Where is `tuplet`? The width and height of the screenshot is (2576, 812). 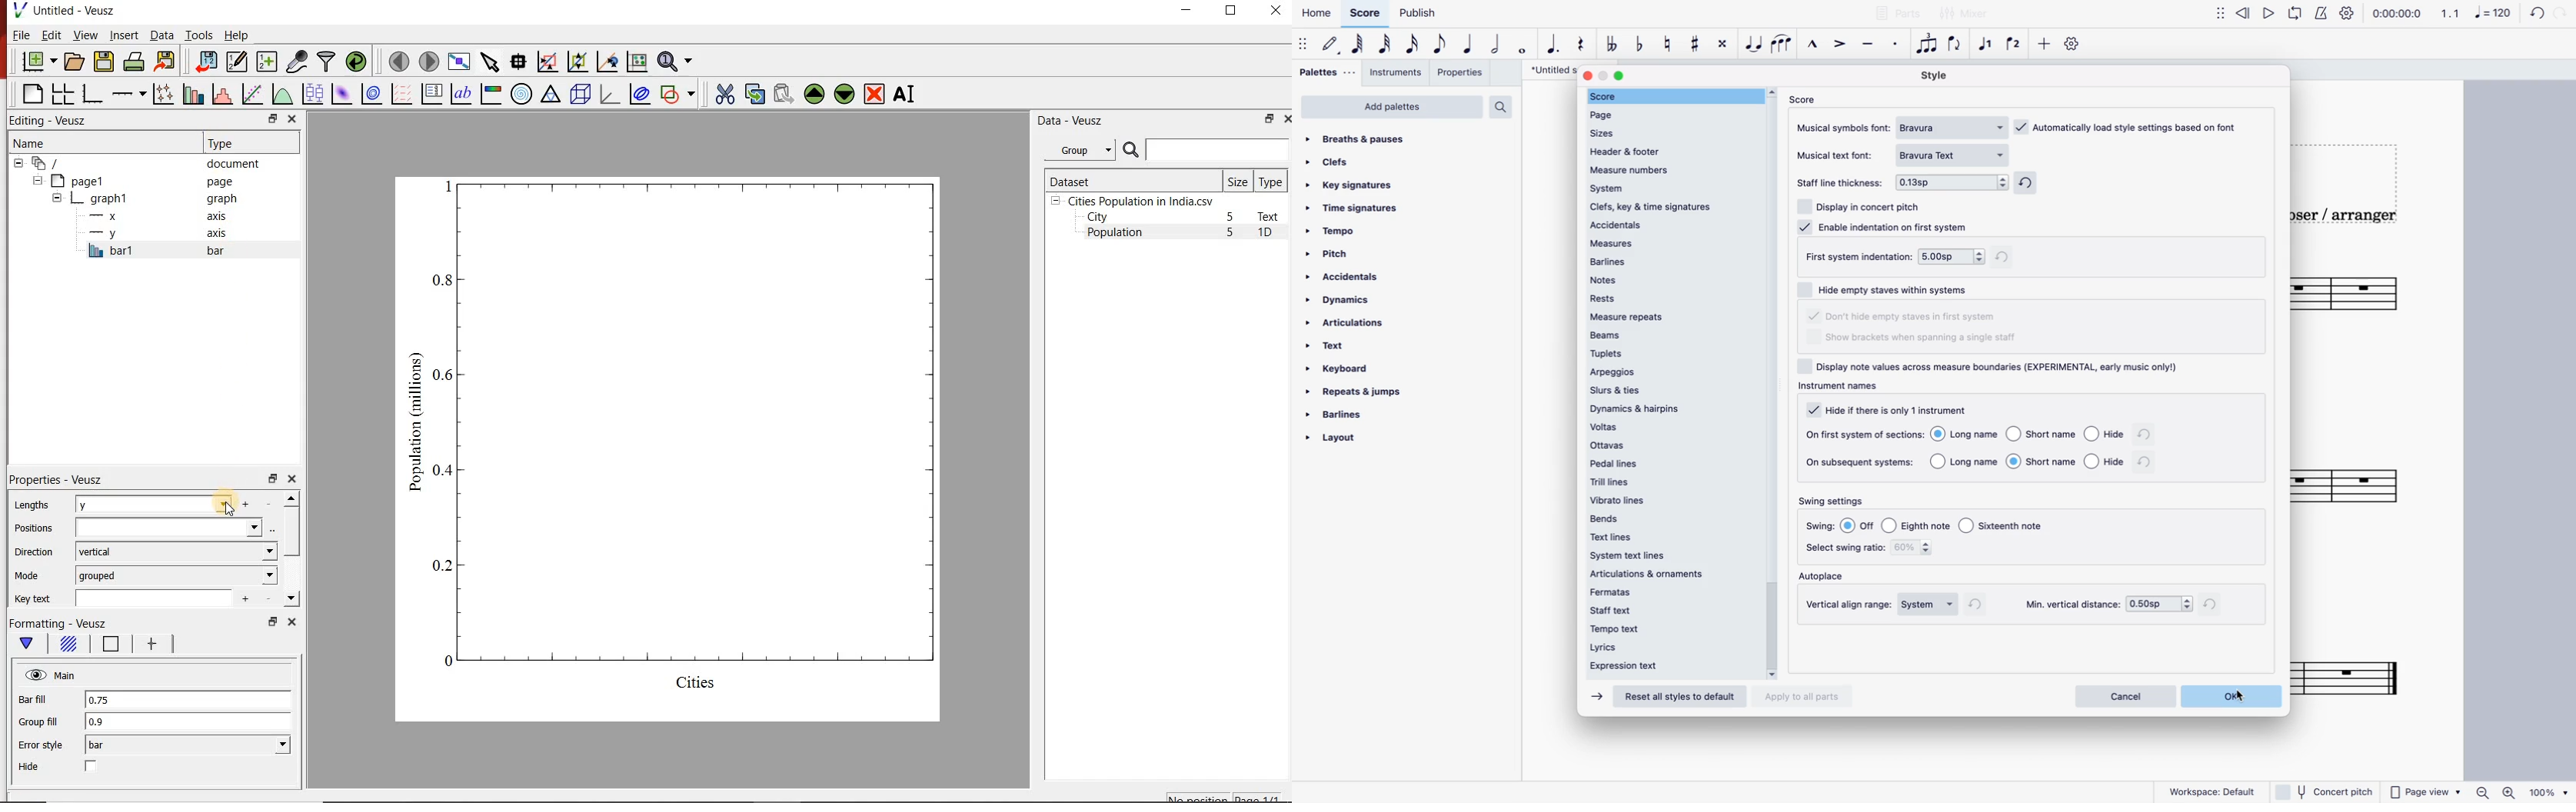 tuplet is located at coordinates (1929, 47).